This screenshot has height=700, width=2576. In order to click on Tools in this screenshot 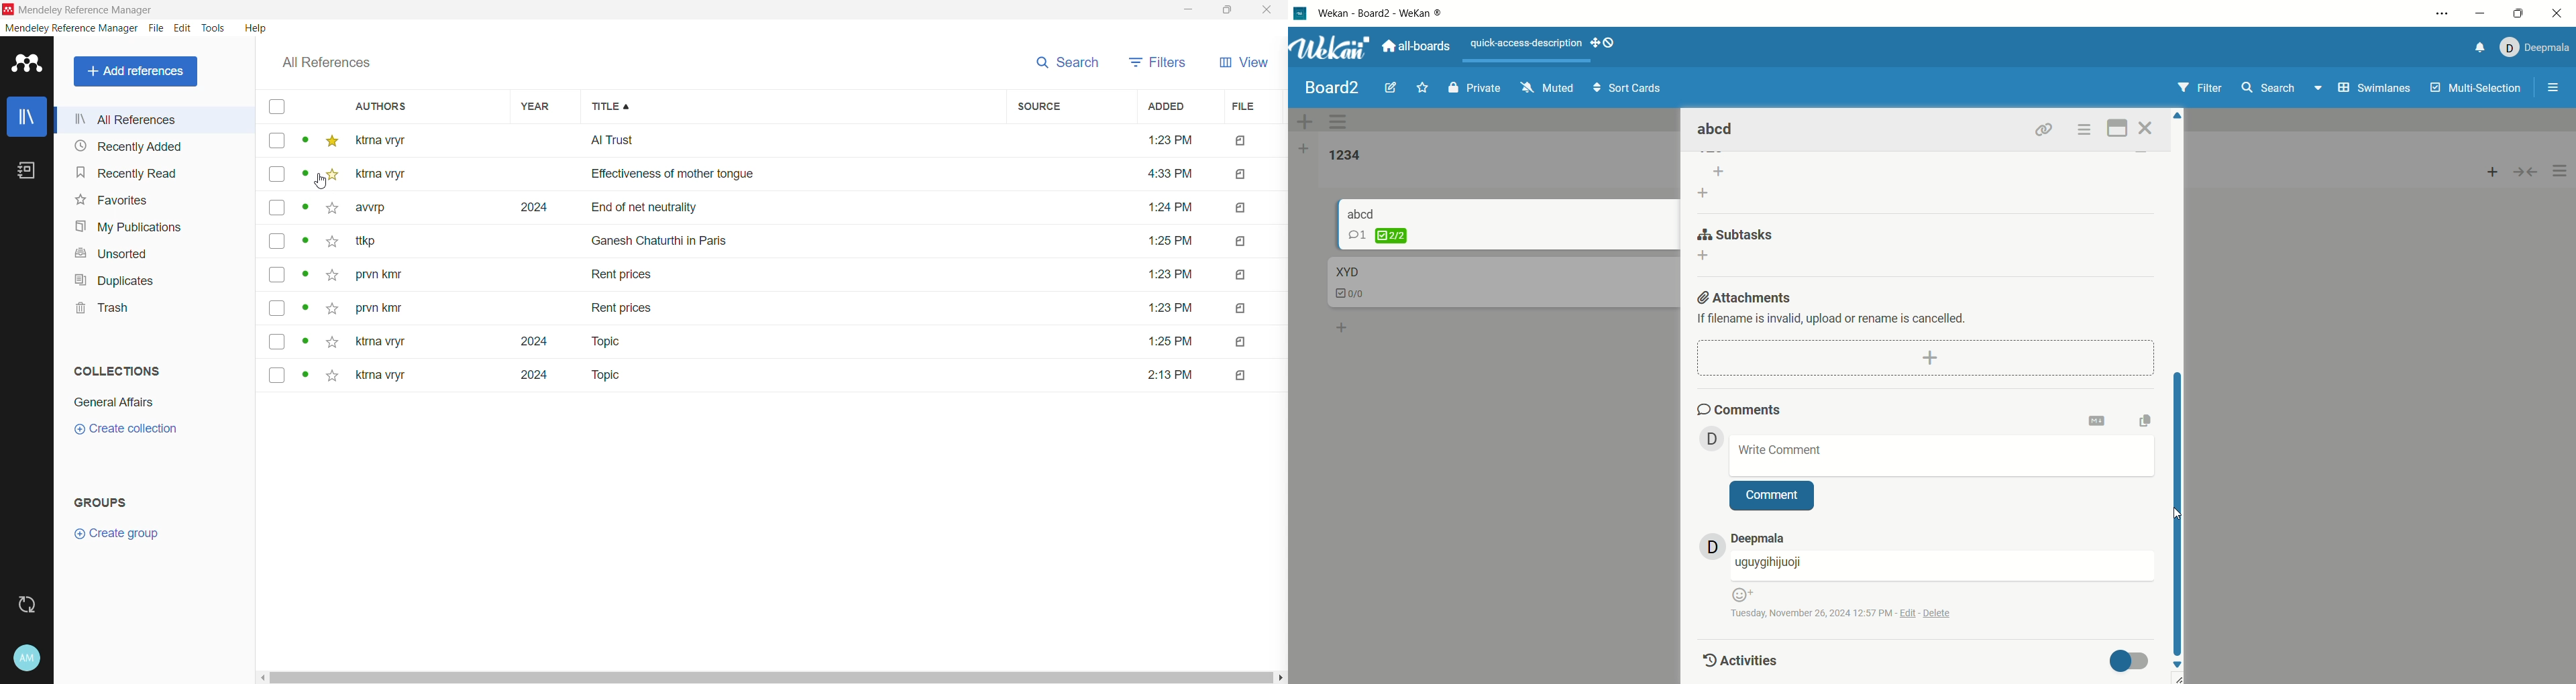, I will do `click(215, 28)`.